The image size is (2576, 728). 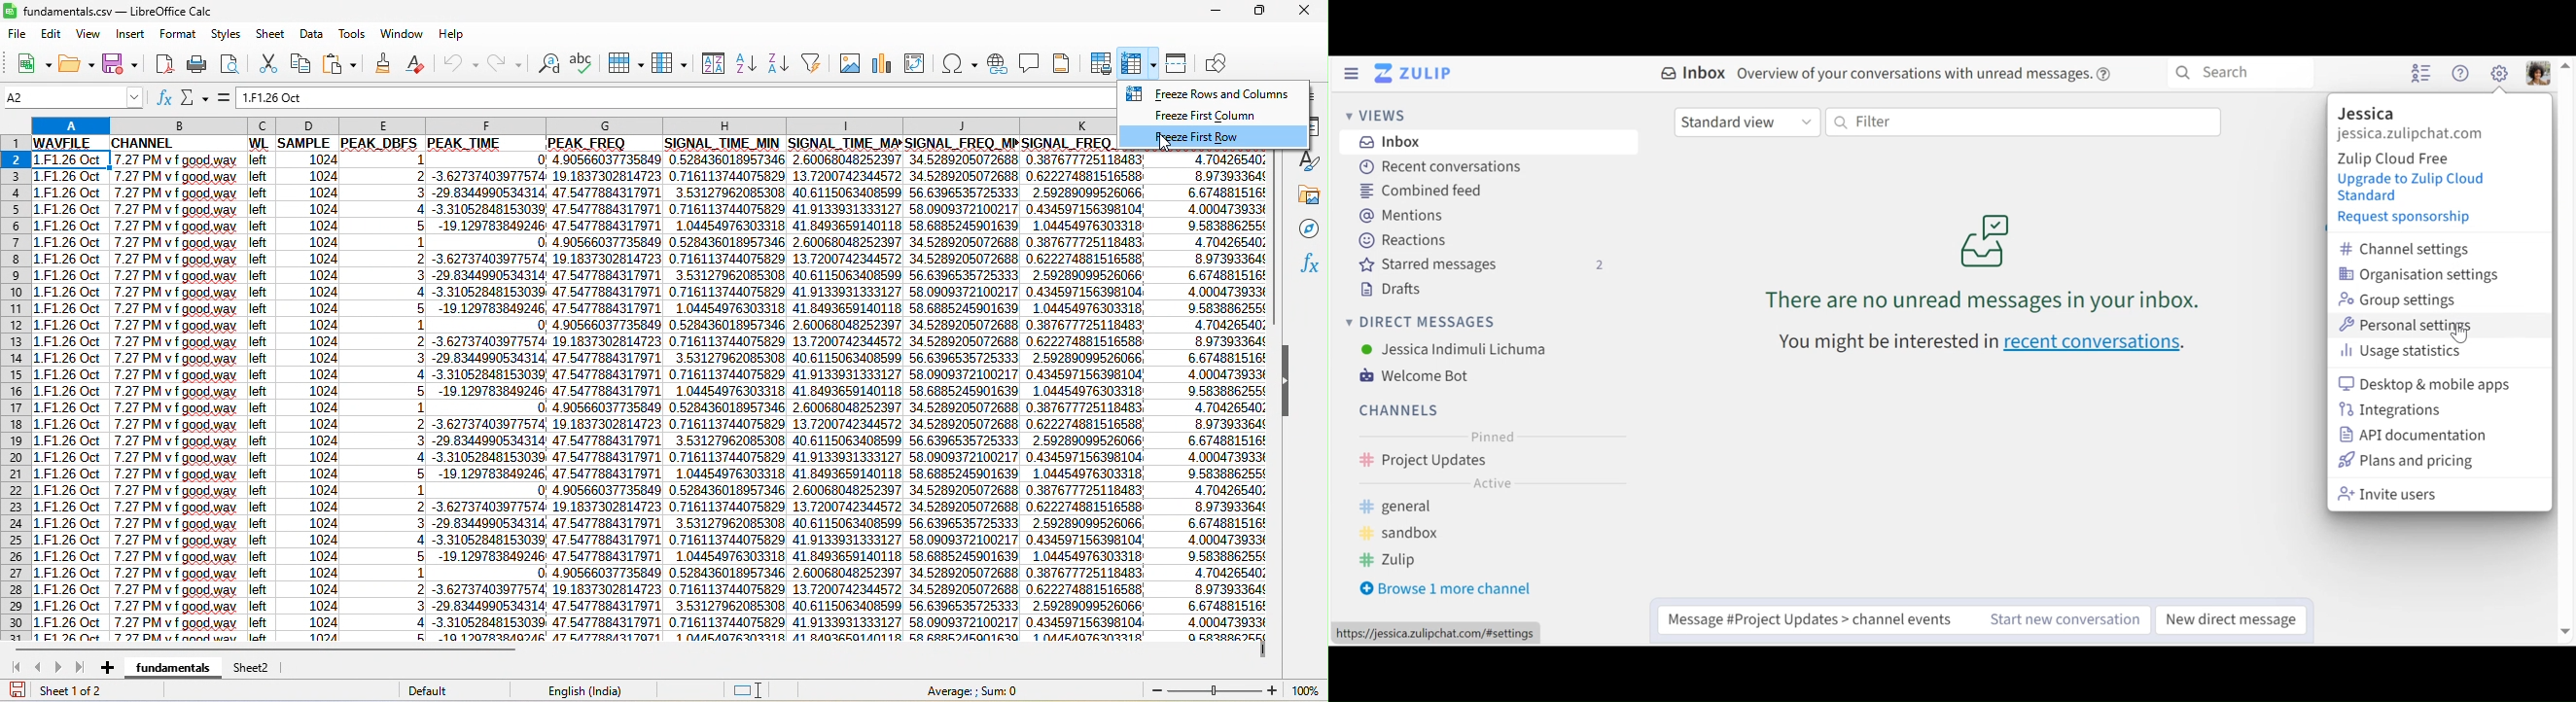 I want to click on clone formatting, so click(x=383, y=63).